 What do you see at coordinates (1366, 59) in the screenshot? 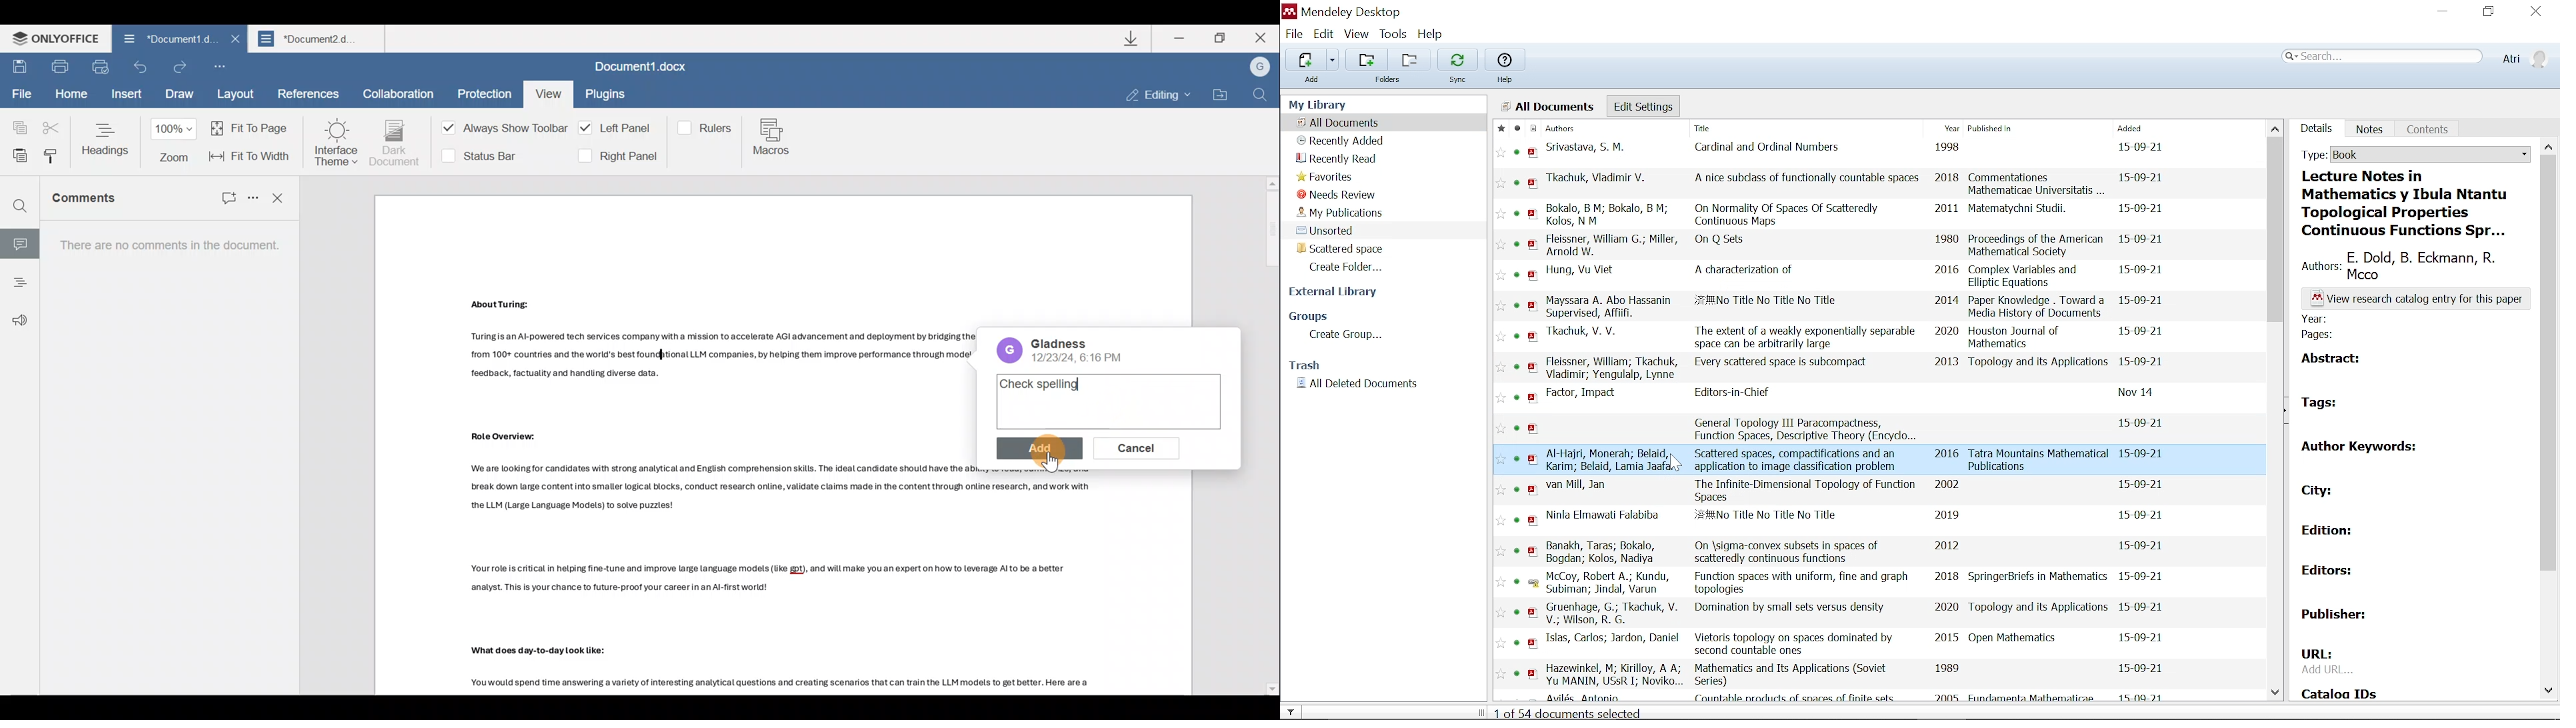
I see `Add folder` at bounding box center [1366, 59].